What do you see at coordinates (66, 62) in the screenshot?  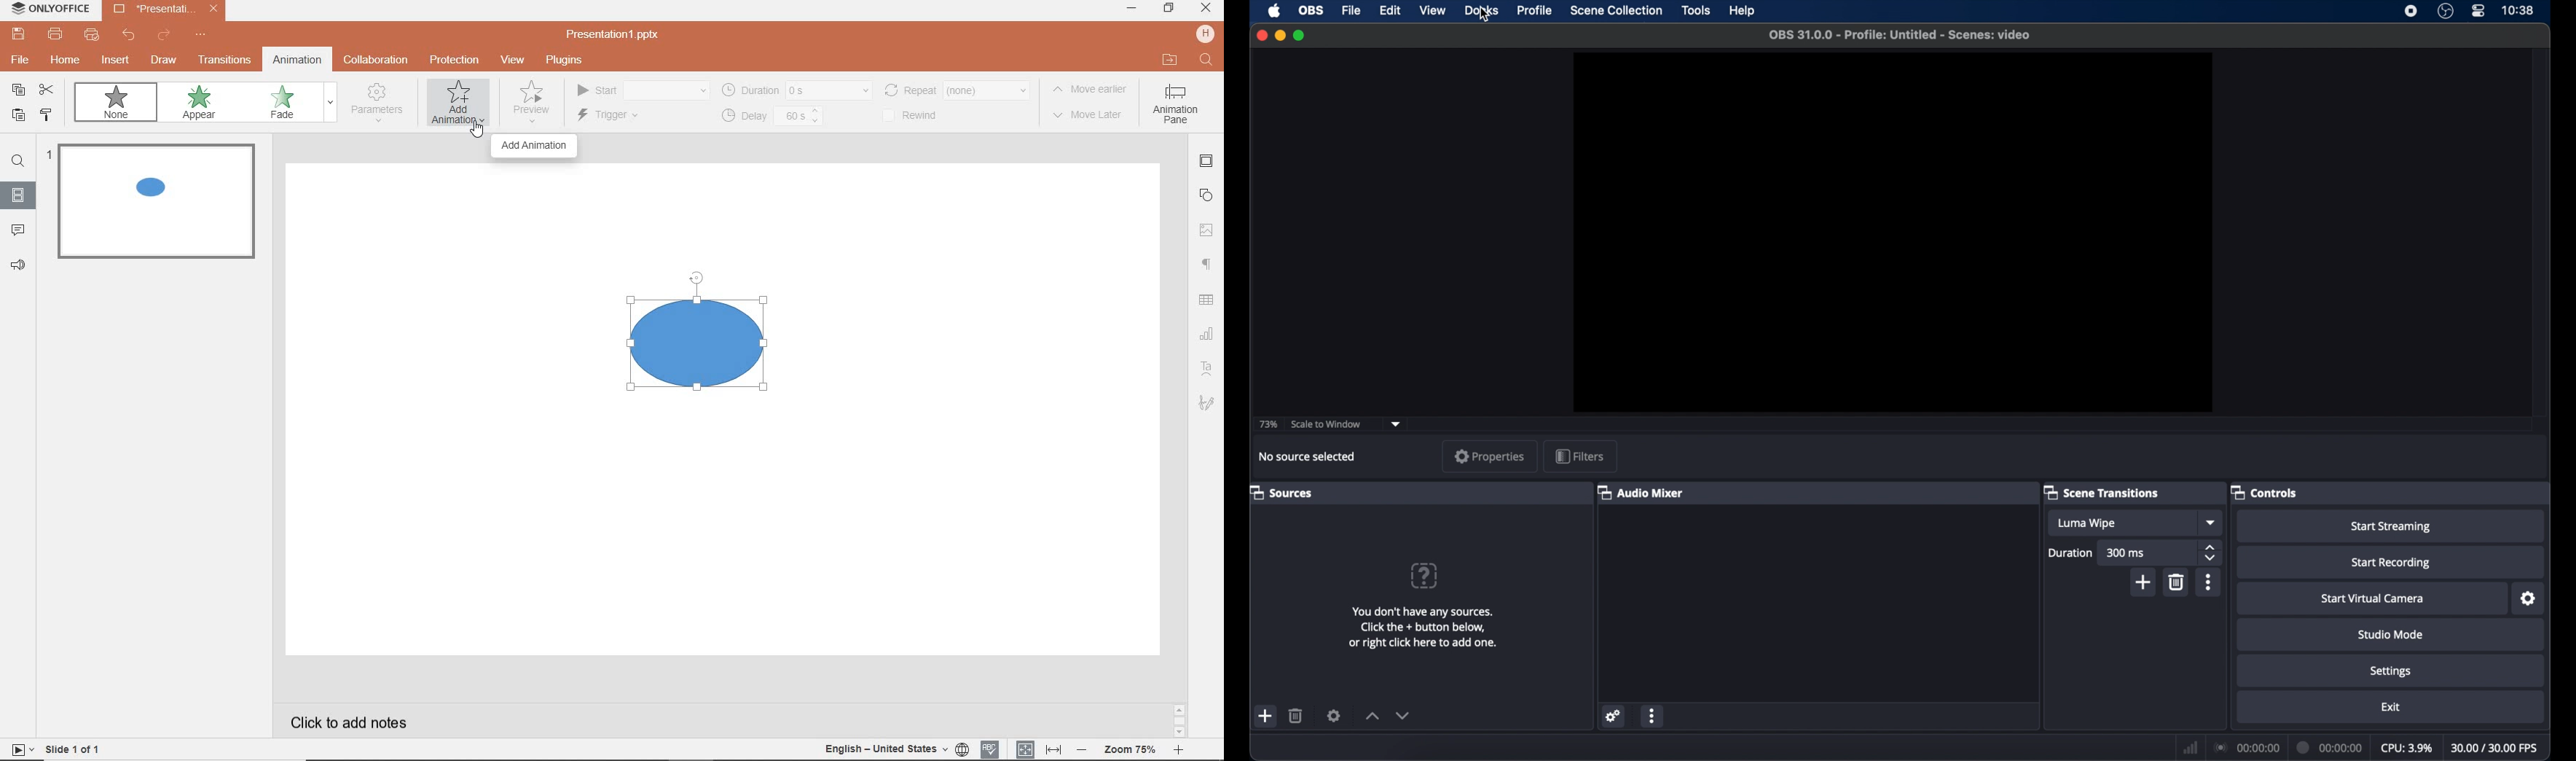 I see `home` at bounding box center [66, 62].